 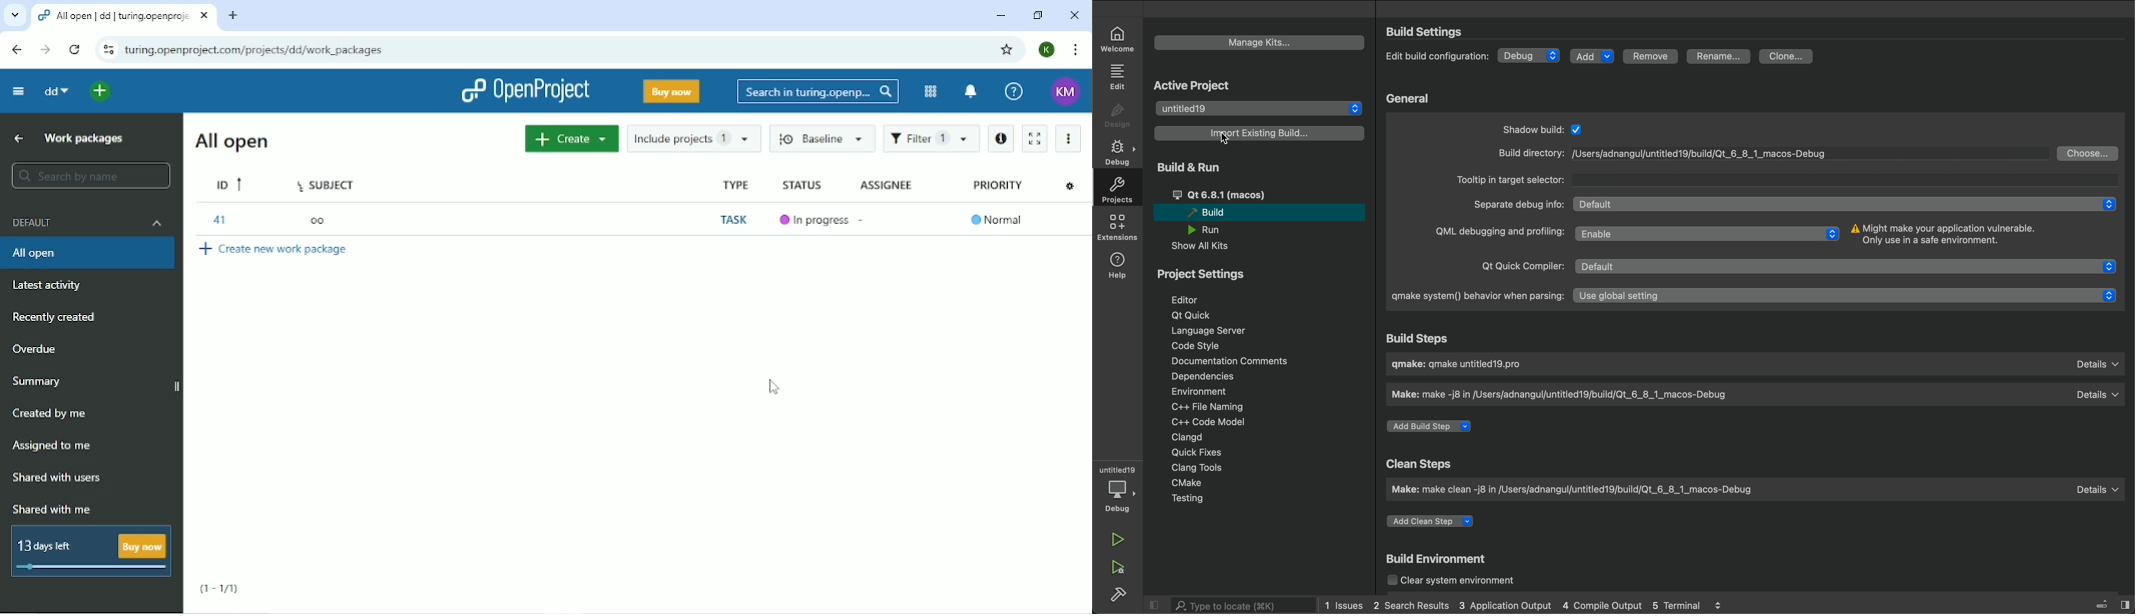 I want to click on Subject, so click(x=326, y=184).